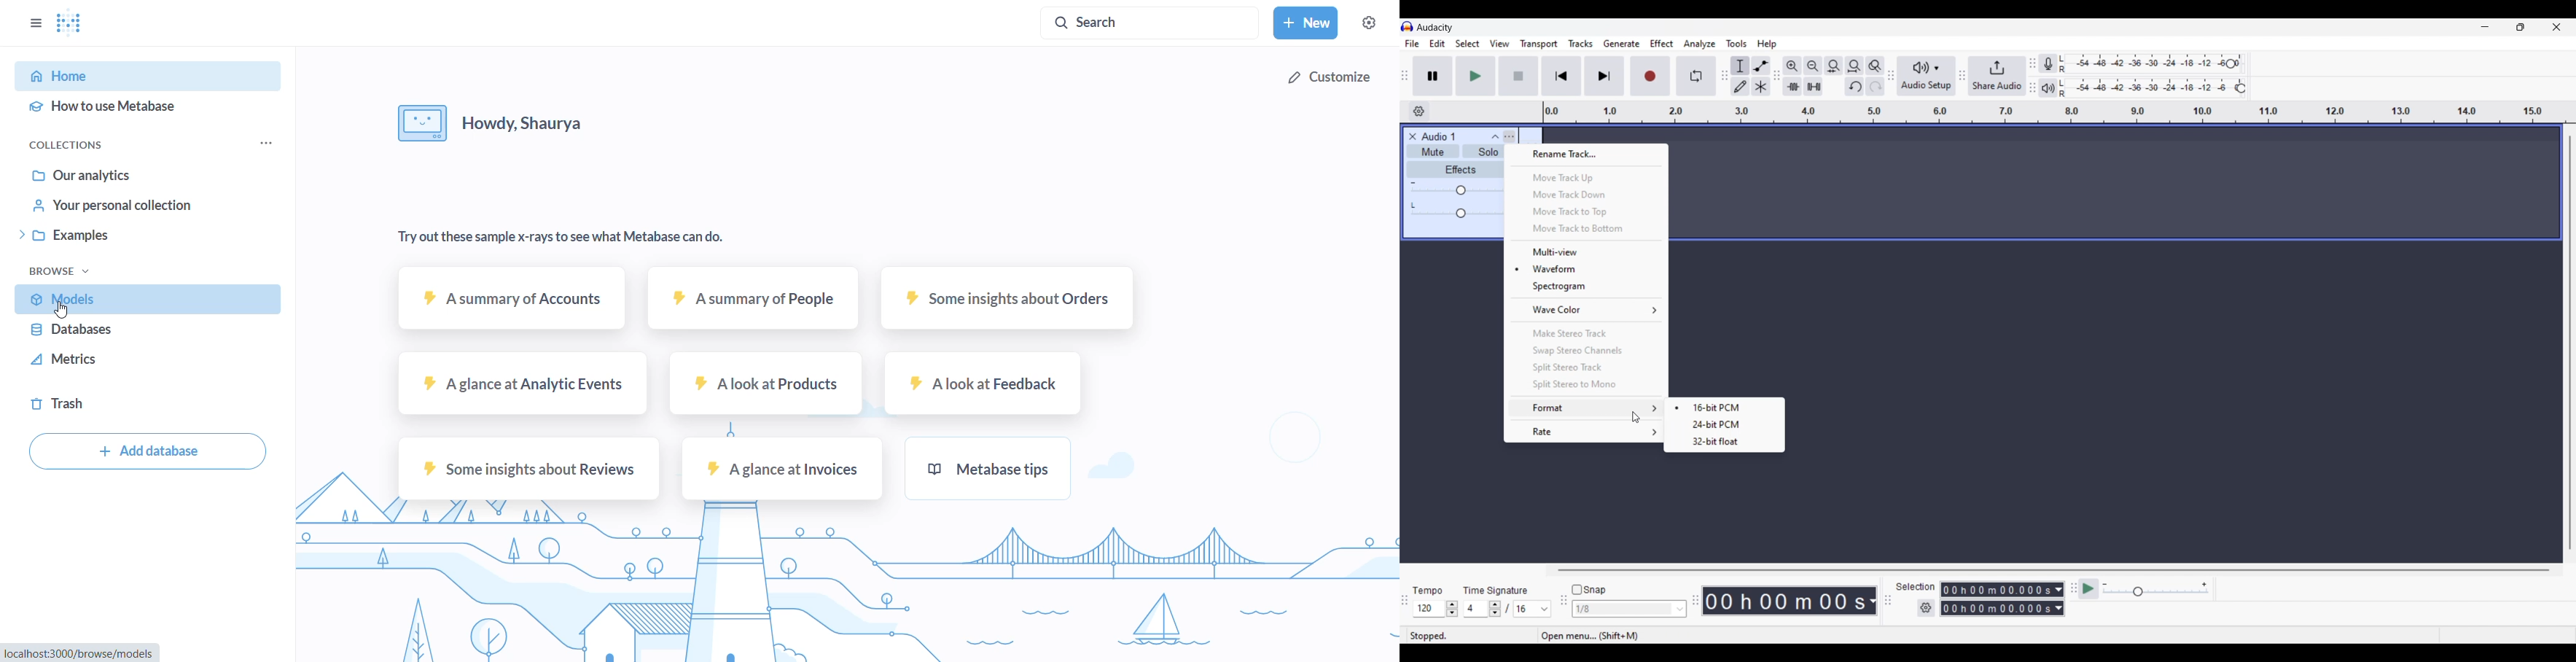 The height and width of the screenshot is (672, 2576). I want to click on Draw tool, so click(1741, 86).